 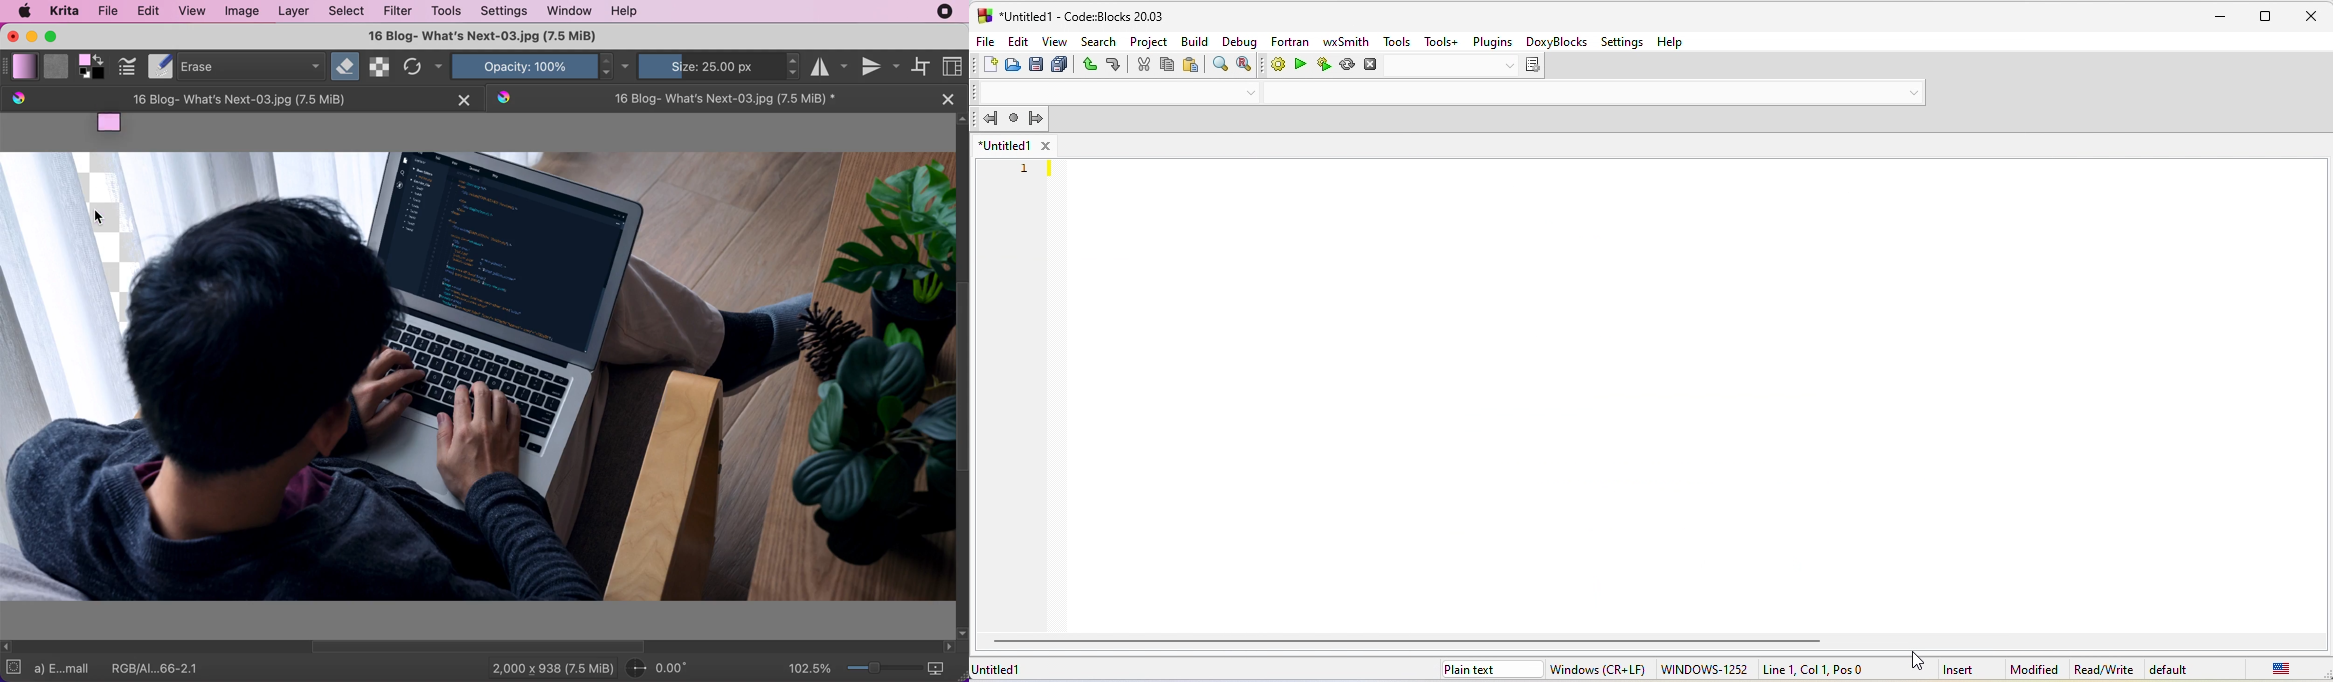 I want to click on untitled1, so click(x=1001, y=669).